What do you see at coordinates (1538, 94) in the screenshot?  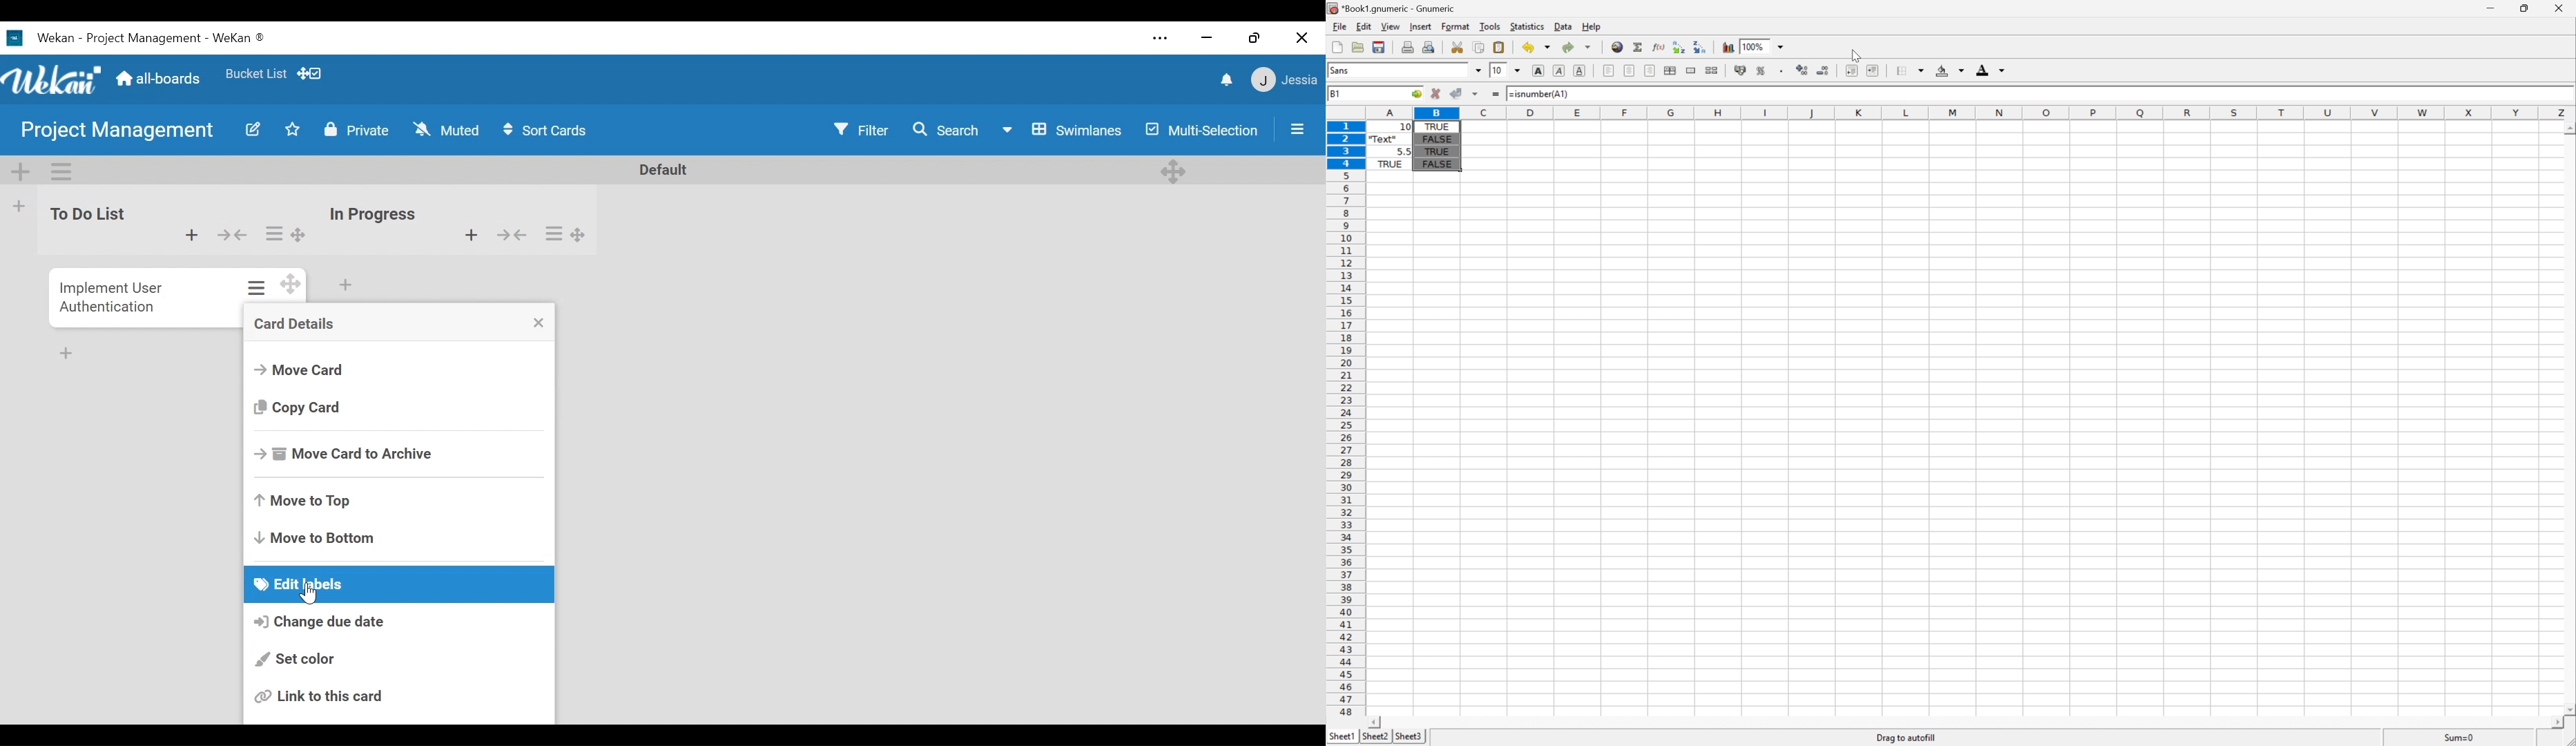 I see `=isnumber(A1)` at bounding box center [1538, 94].